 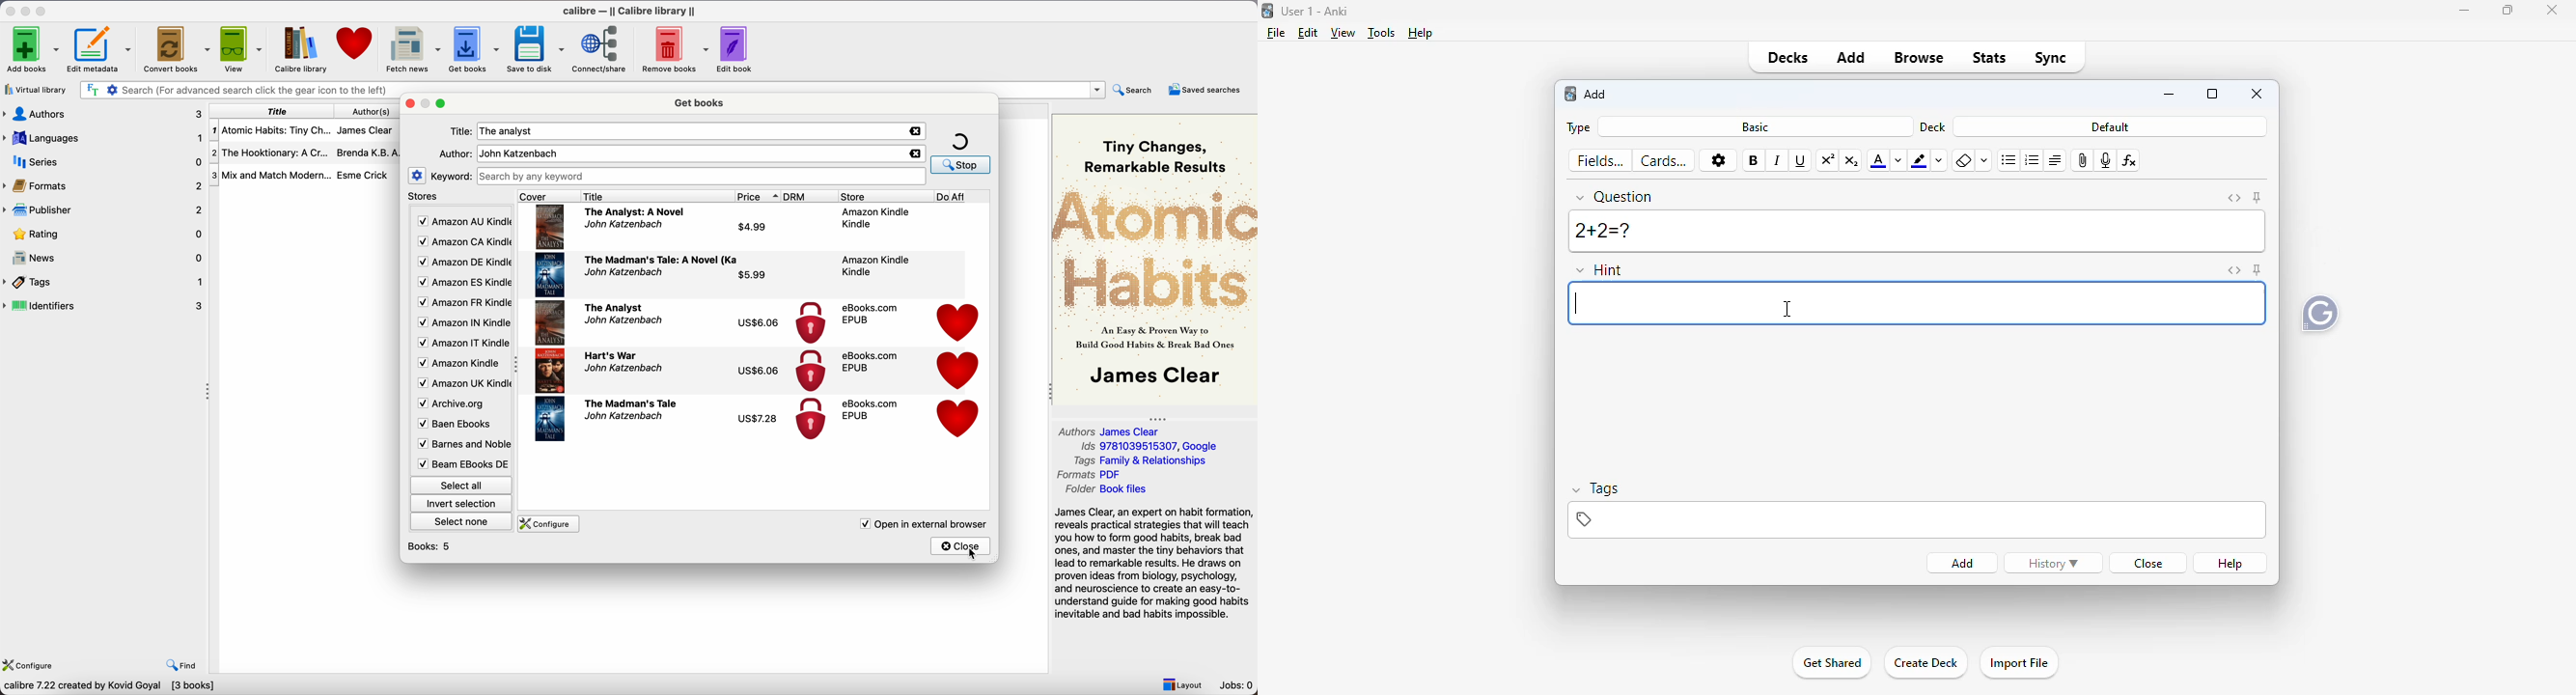 What do you see at coordinates (461, 504) in the screenshot?
I see `invert selection` at bounding box center [461, 504].